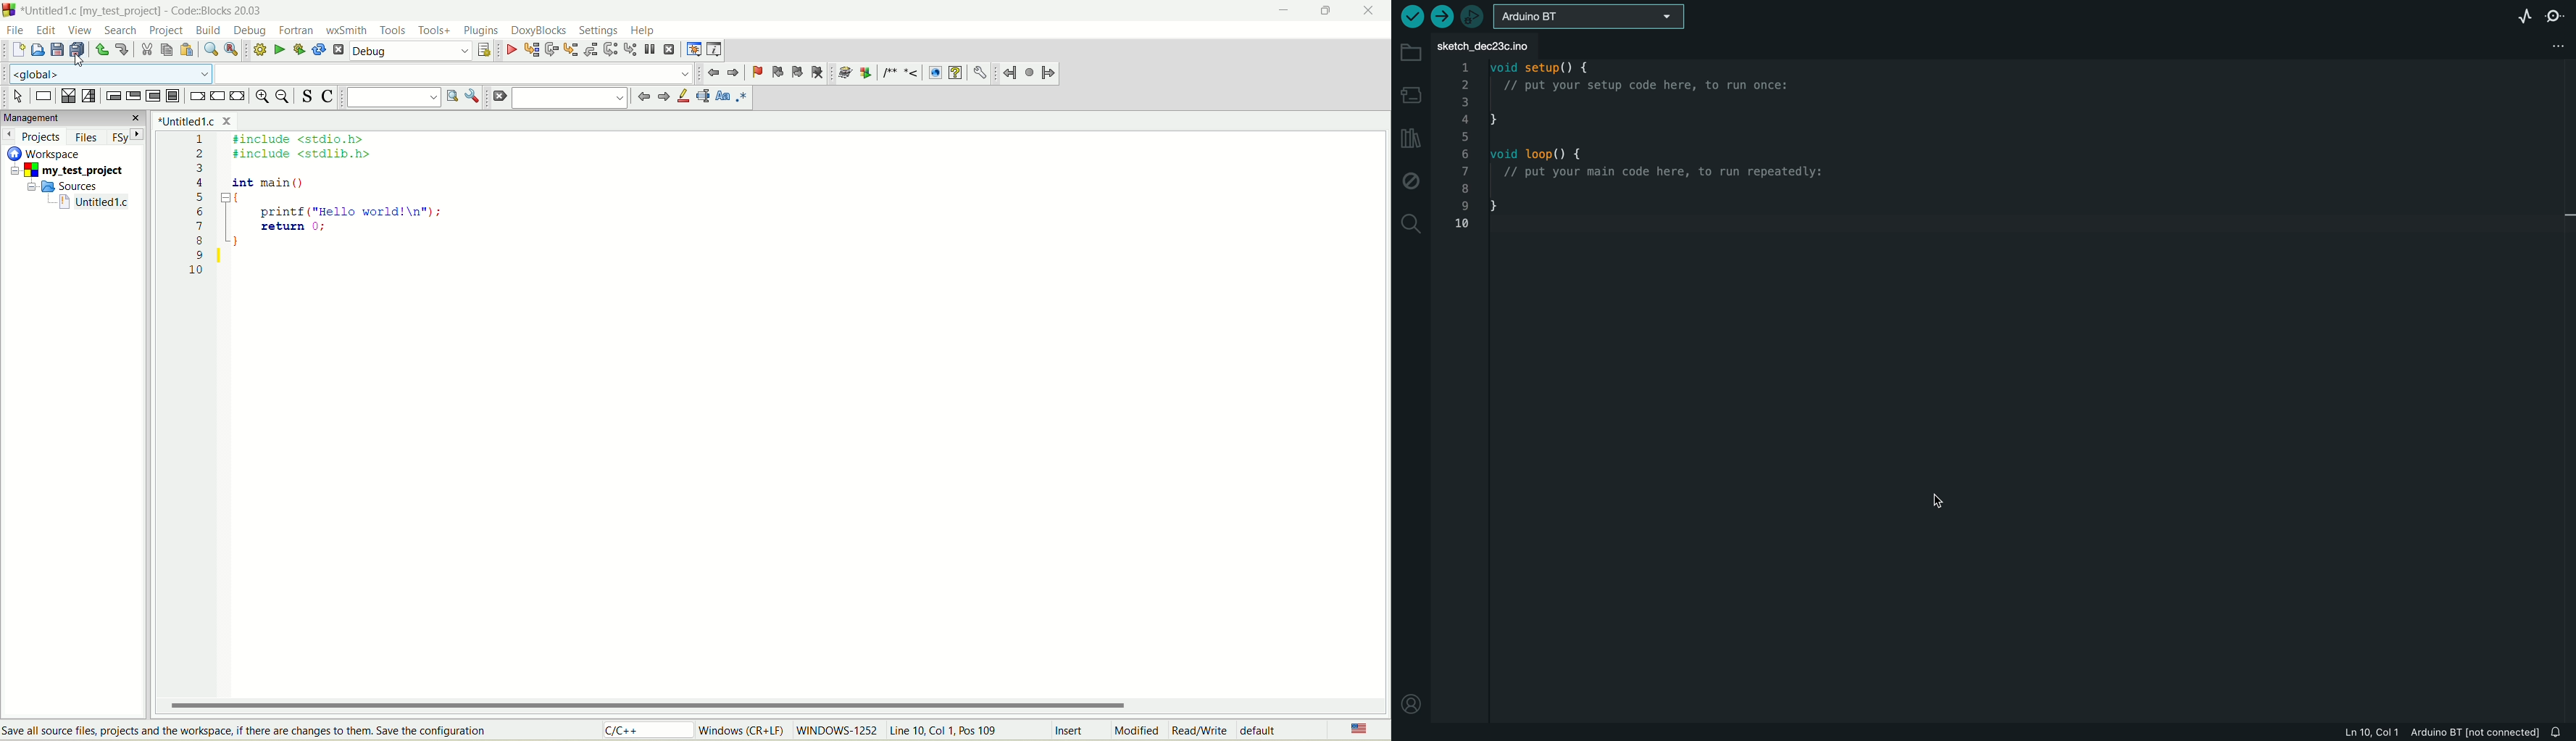 The width and height of the screenshot is (2576, 756). What do you see at coordinates (392, 98) in the screenshot?
I see `text search` at bounding box center [392, 98].